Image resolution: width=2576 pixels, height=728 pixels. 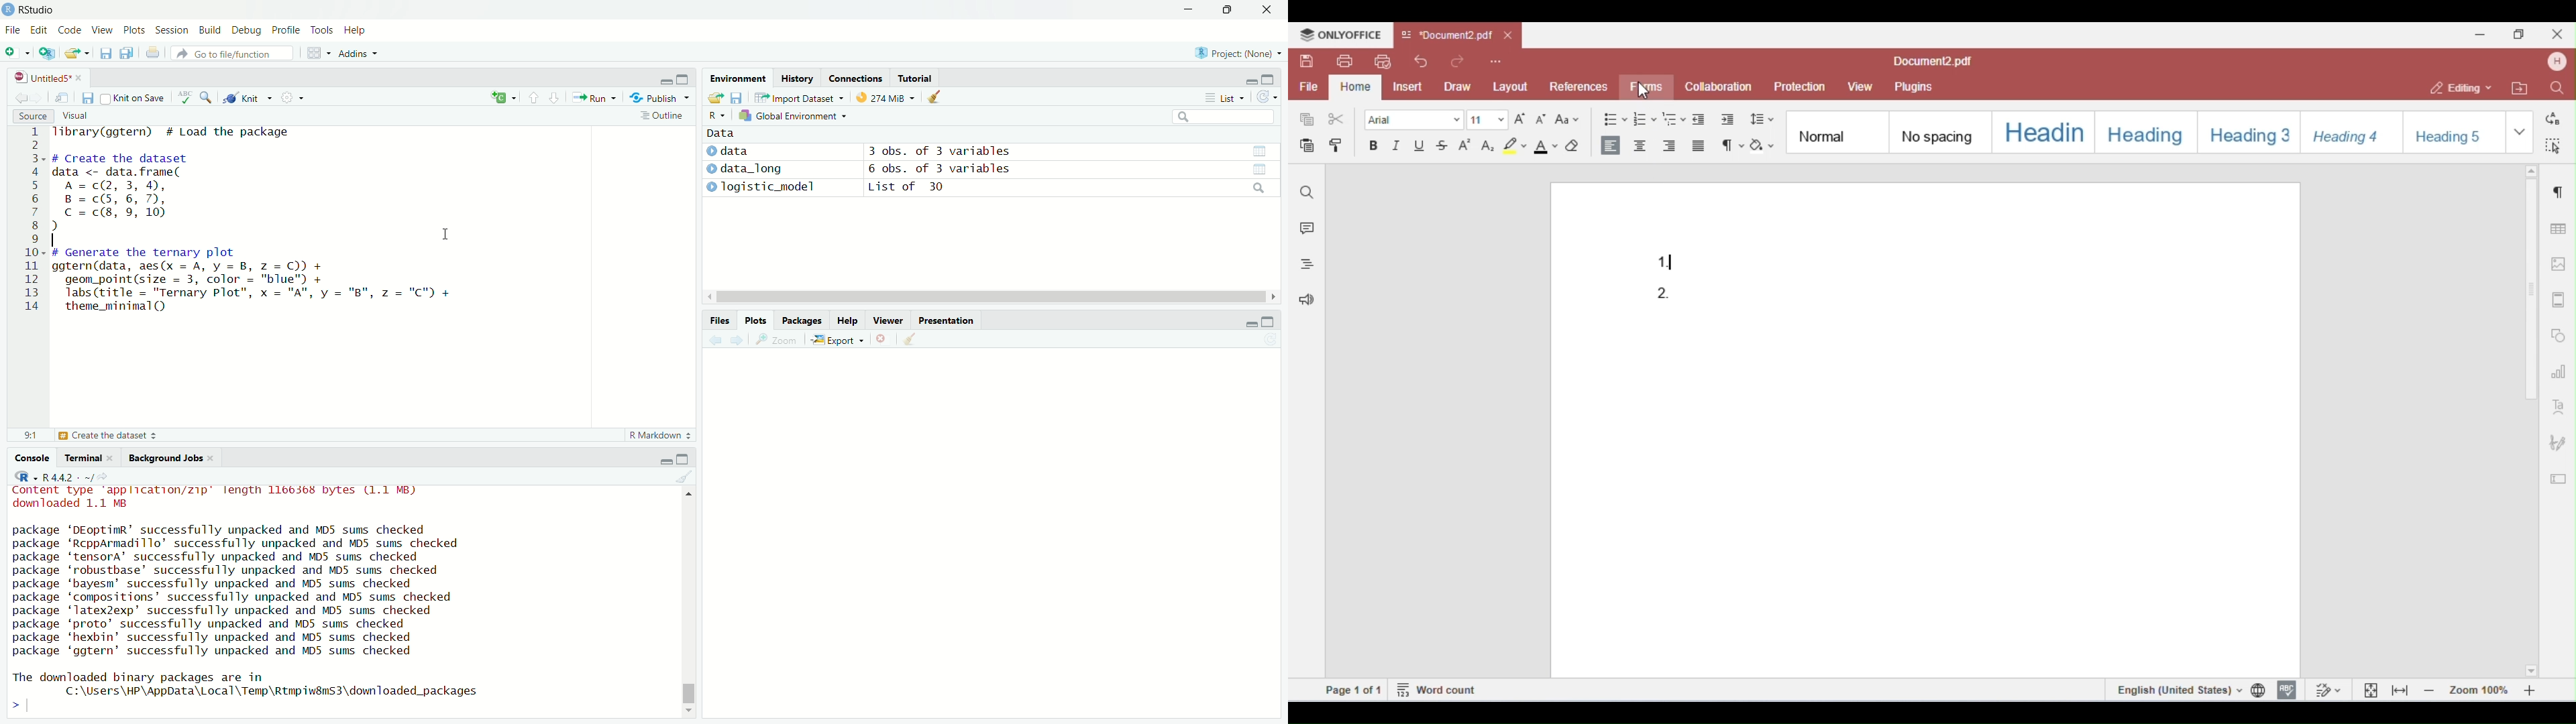 I want to click on upward, so click(x=534, y=98).